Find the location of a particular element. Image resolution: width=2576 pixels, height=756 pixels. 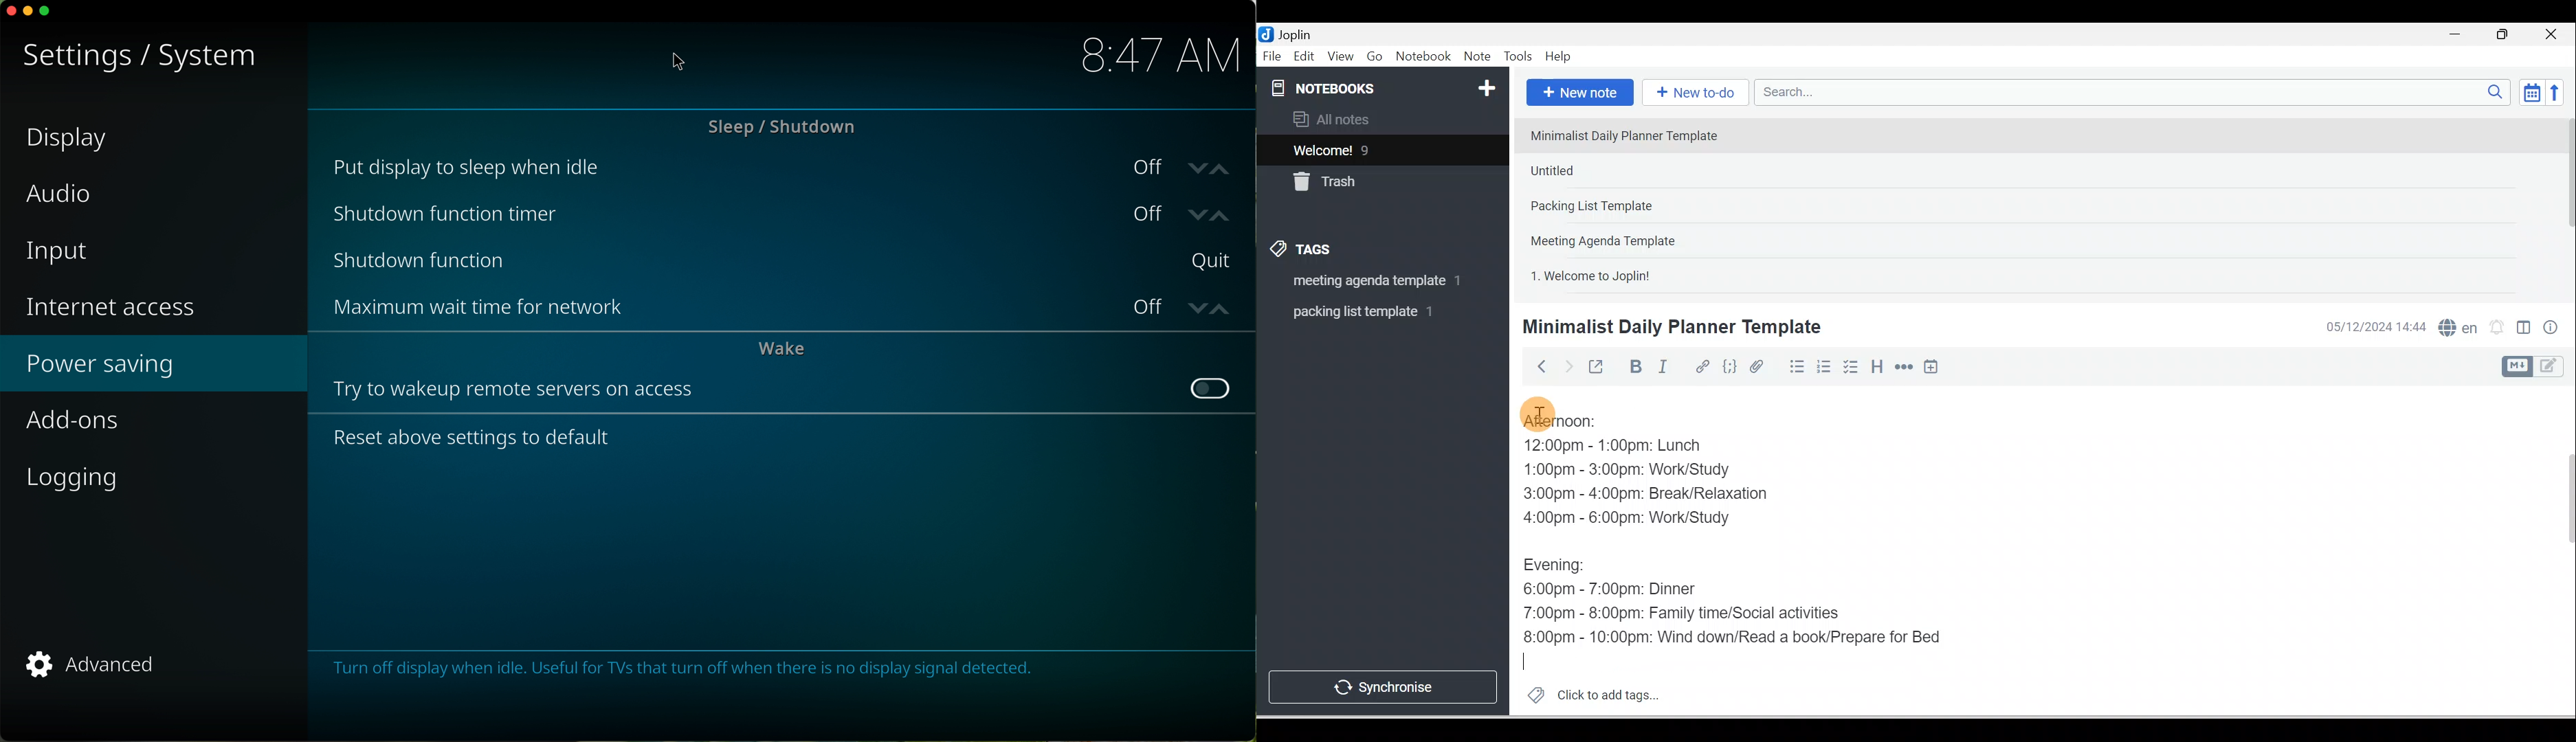

Minimalist Daily Planner Template is located at coordinates (1669, 327).